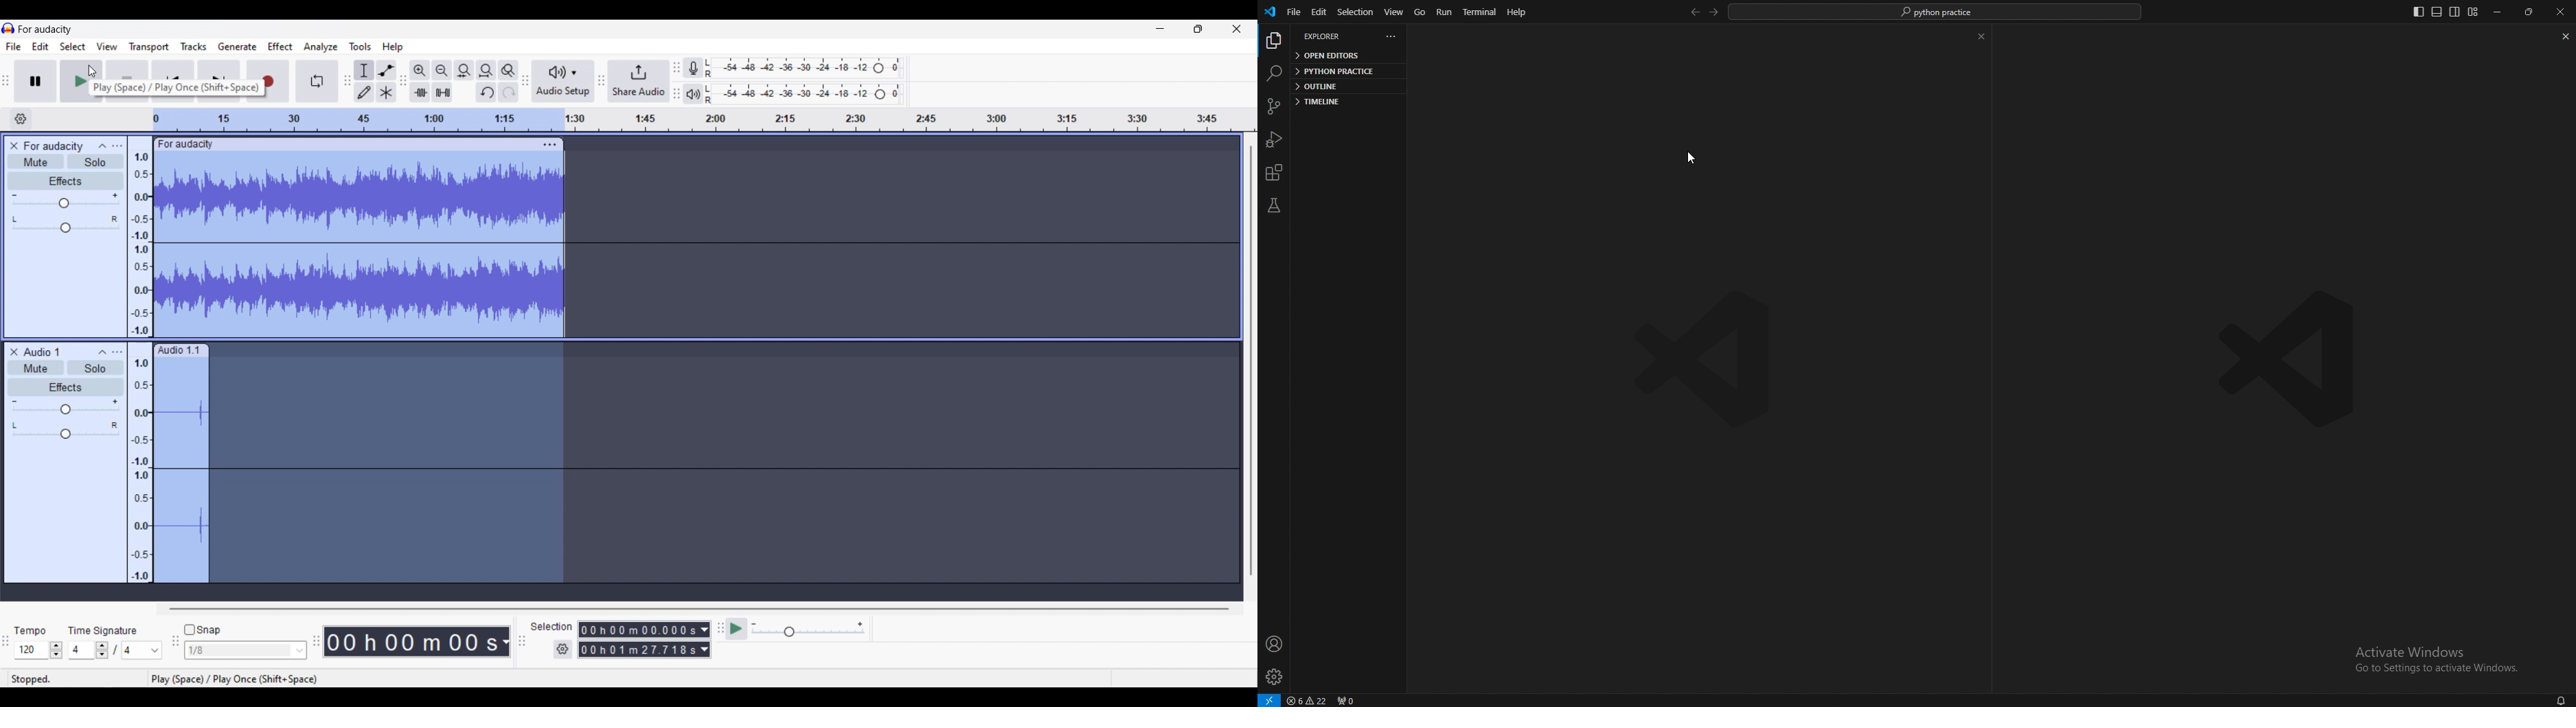  What do you see at coordinates (377, 145) in the screenshot?
I see `click to move` at bounding box center [377, 145].